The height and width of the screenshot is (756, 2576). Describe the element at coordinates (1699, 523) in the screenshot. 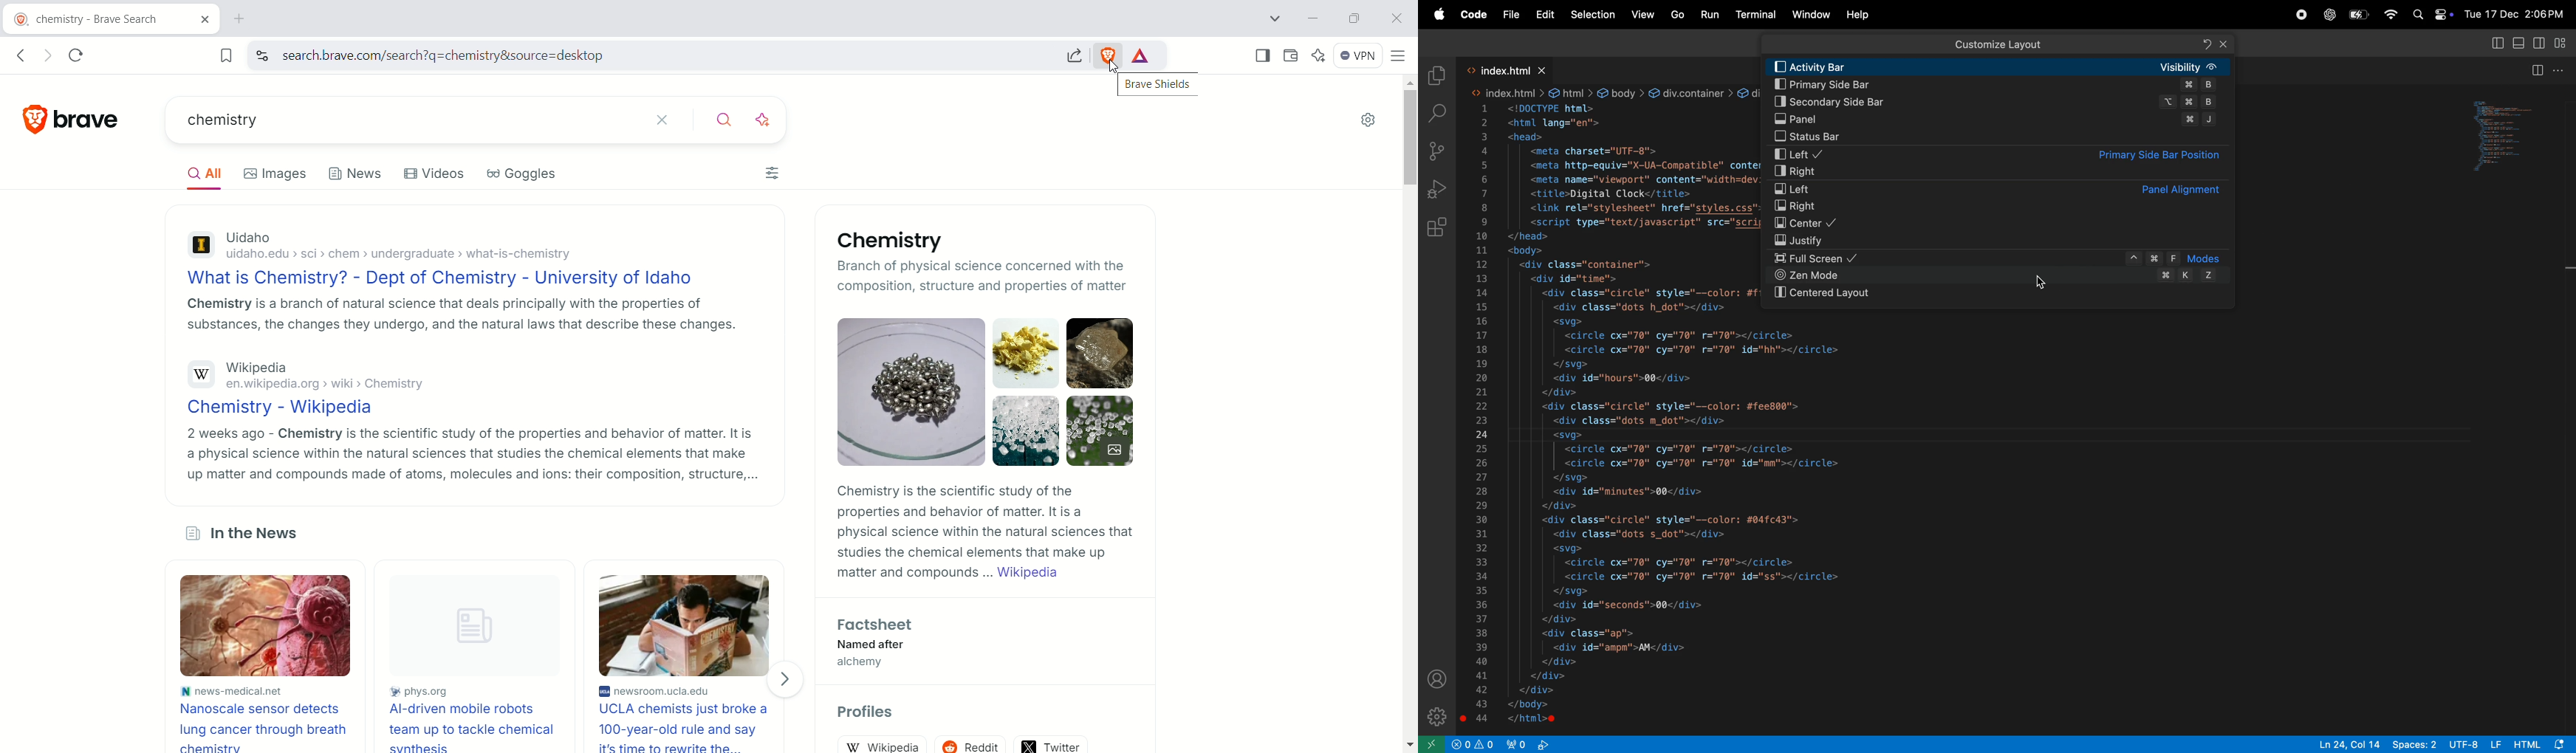

I see `<svg><circle cx="70" cy="70" r="70"></circle><circle cx="70" cy="70" r="70" id="hh"></circle></svg><div id="hours">00</div></div><div class="circle" style="--color: #fee800"><div class="dots m_dot"></div><svg><circle cx="70" cy="70" r="70"></circle><circle cx="70" cy="70" r="70" id="mm"></circle></svg><div id="minutes">00</div></div><div class="circle" style="--color: #04fc43"><div class="dots s_dot"></div><svg><circle cx="70" cy="70" r="70"></circle><circle cx="70" cy="70" r="70" id="ss"></circle></svg><div id="seconds">00</div></div><div class="ap"><div id="ampm">AM</div></div></div></div></body></html>` at that location.